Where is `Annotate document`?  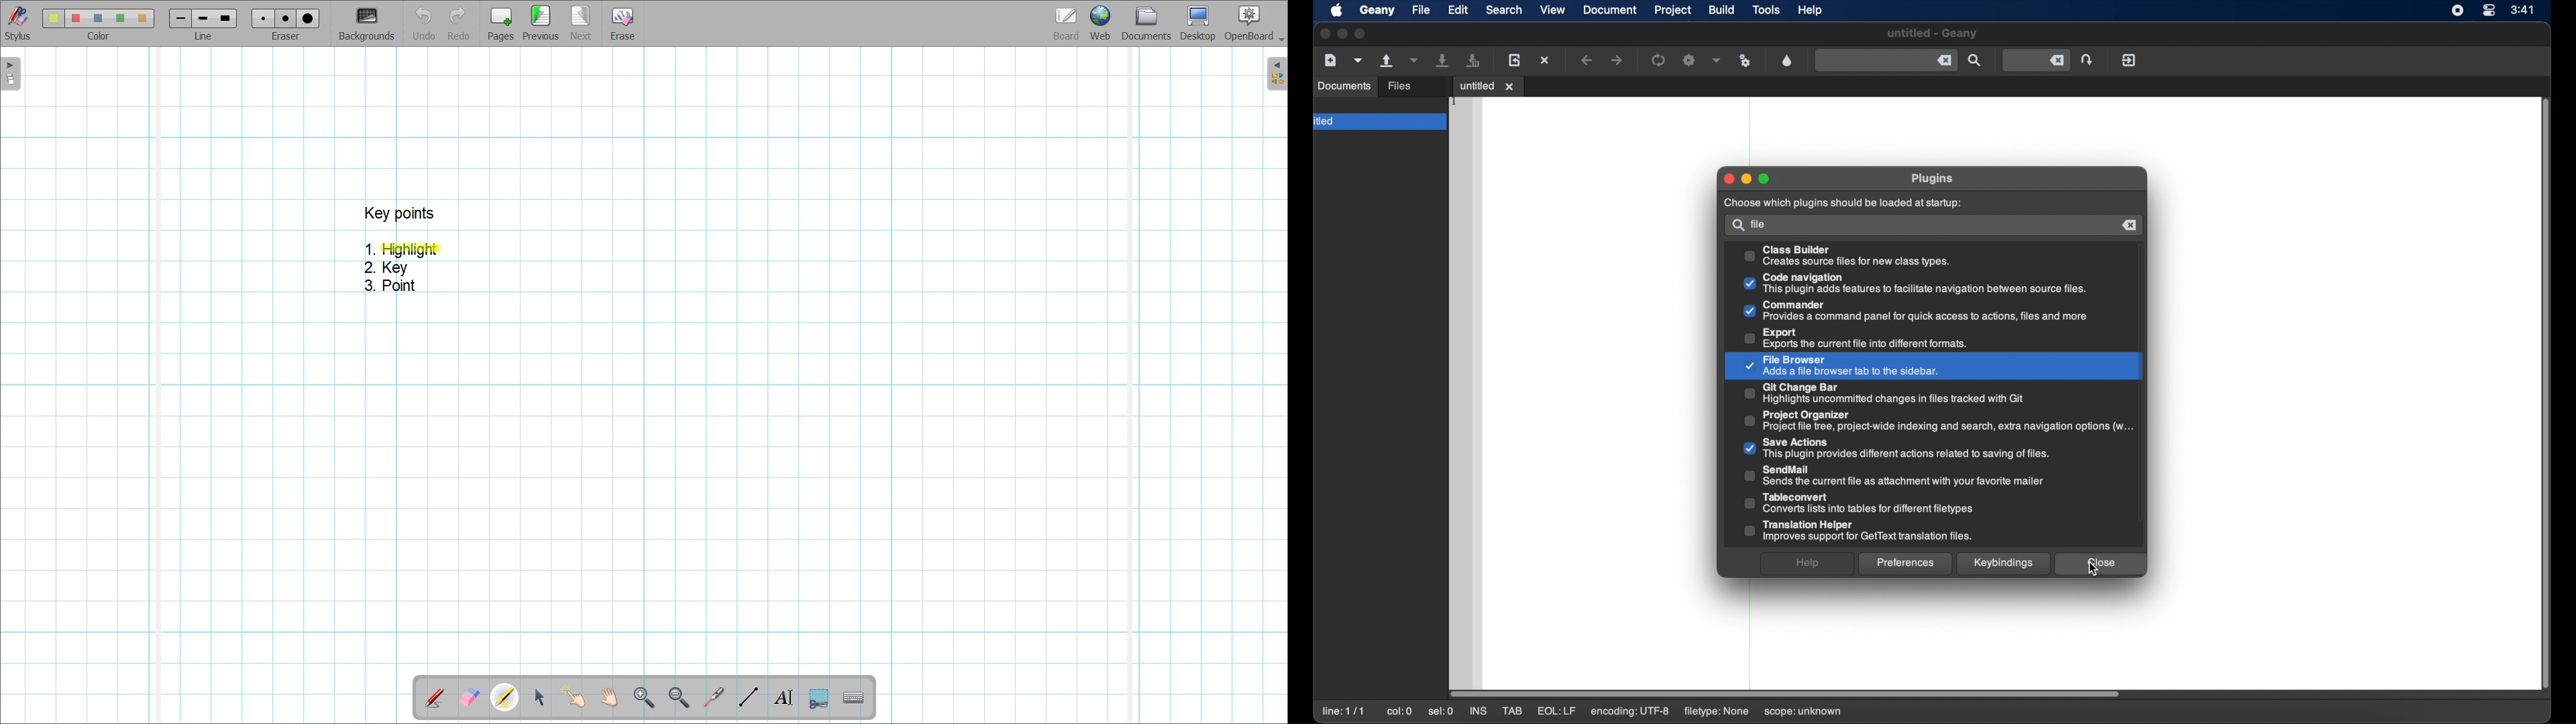
Annotate document is located at coordinates (434, 699).